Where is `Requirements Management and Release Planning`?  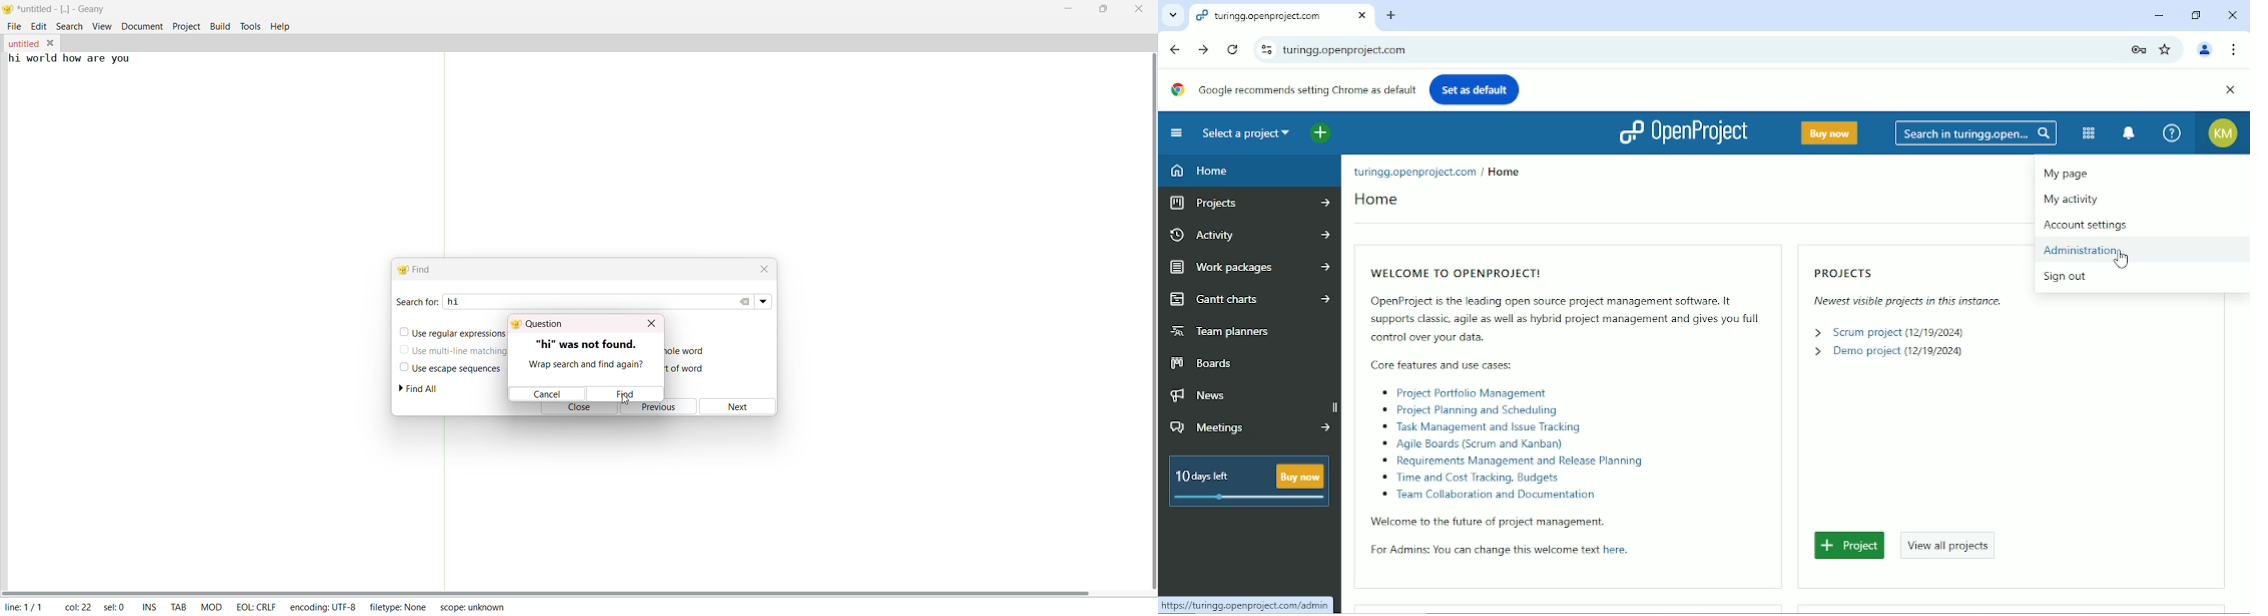 Requirements Management and Release Planning is located at coordinates (1533, 461).